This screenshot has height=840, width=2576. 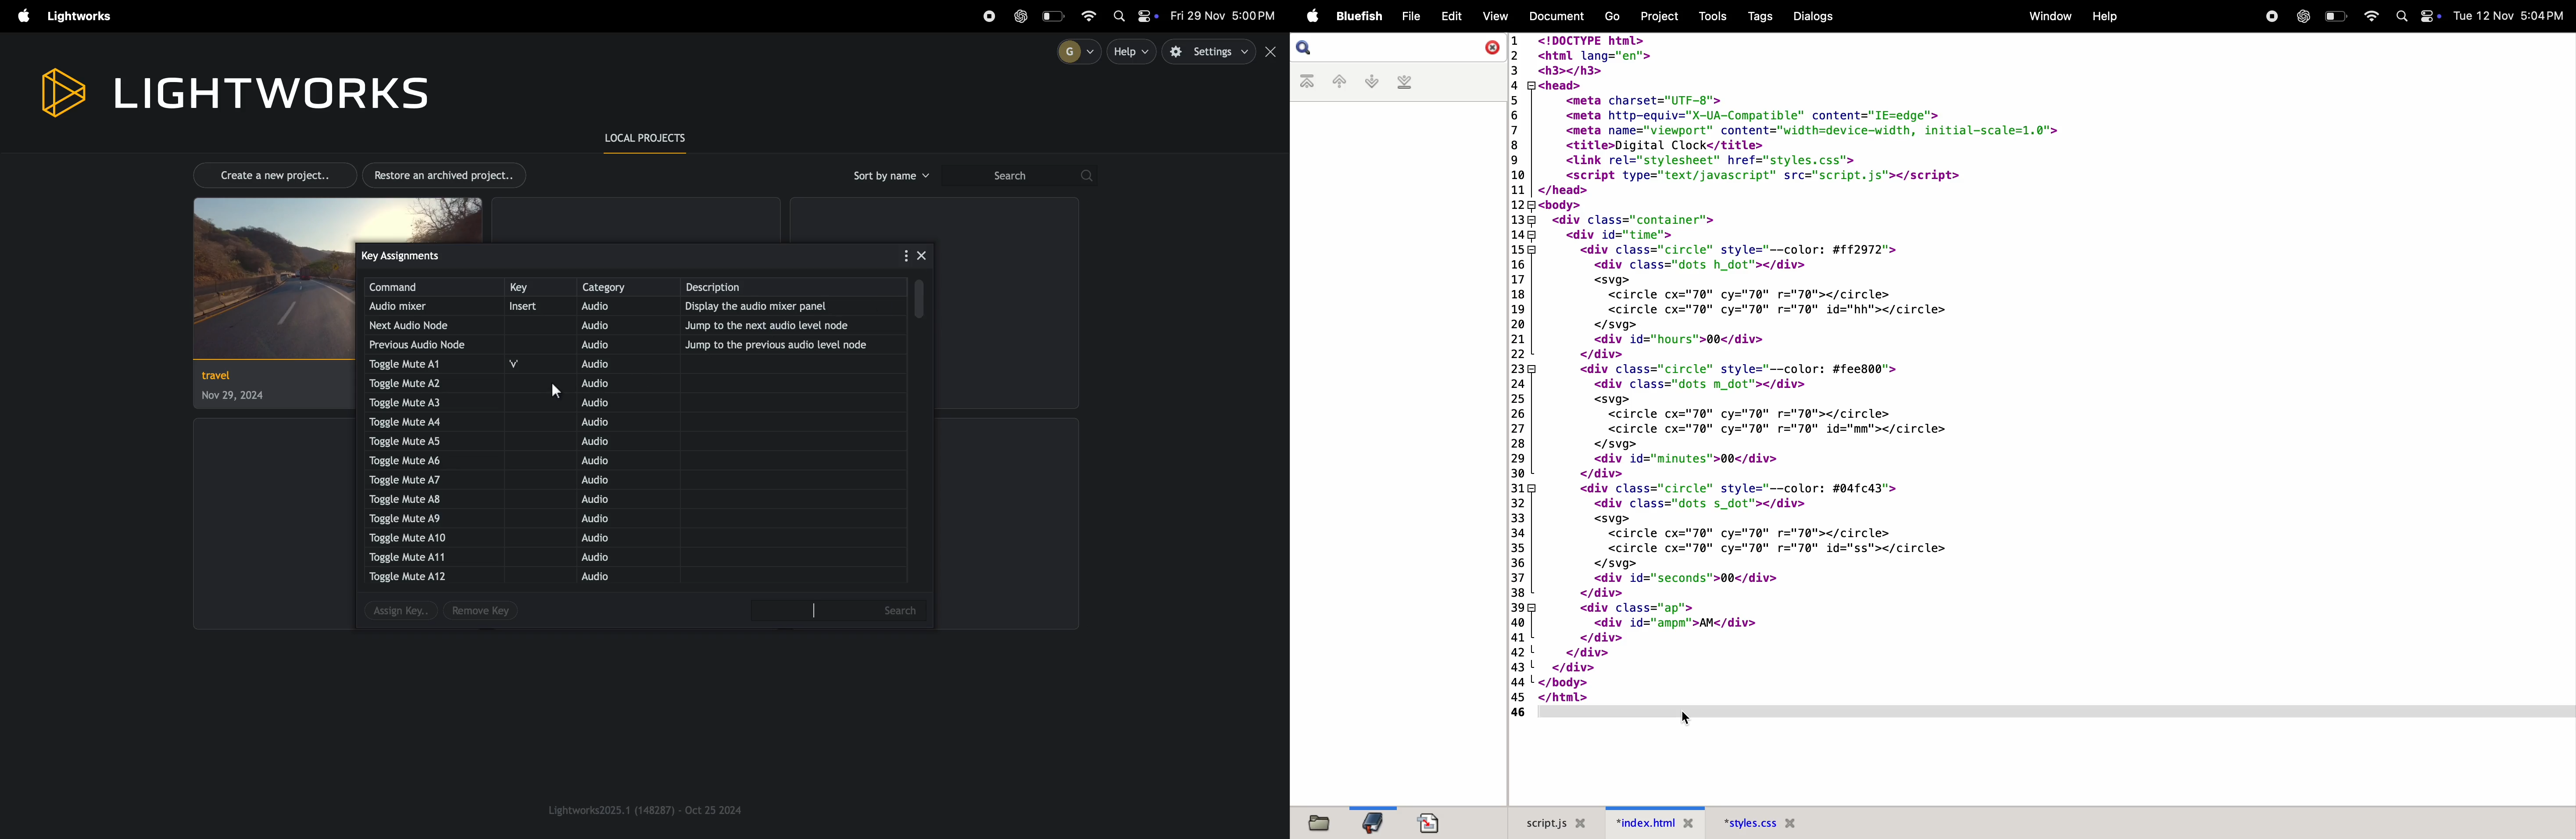 I want to click on audio mixer, so click(x=420, y=307).